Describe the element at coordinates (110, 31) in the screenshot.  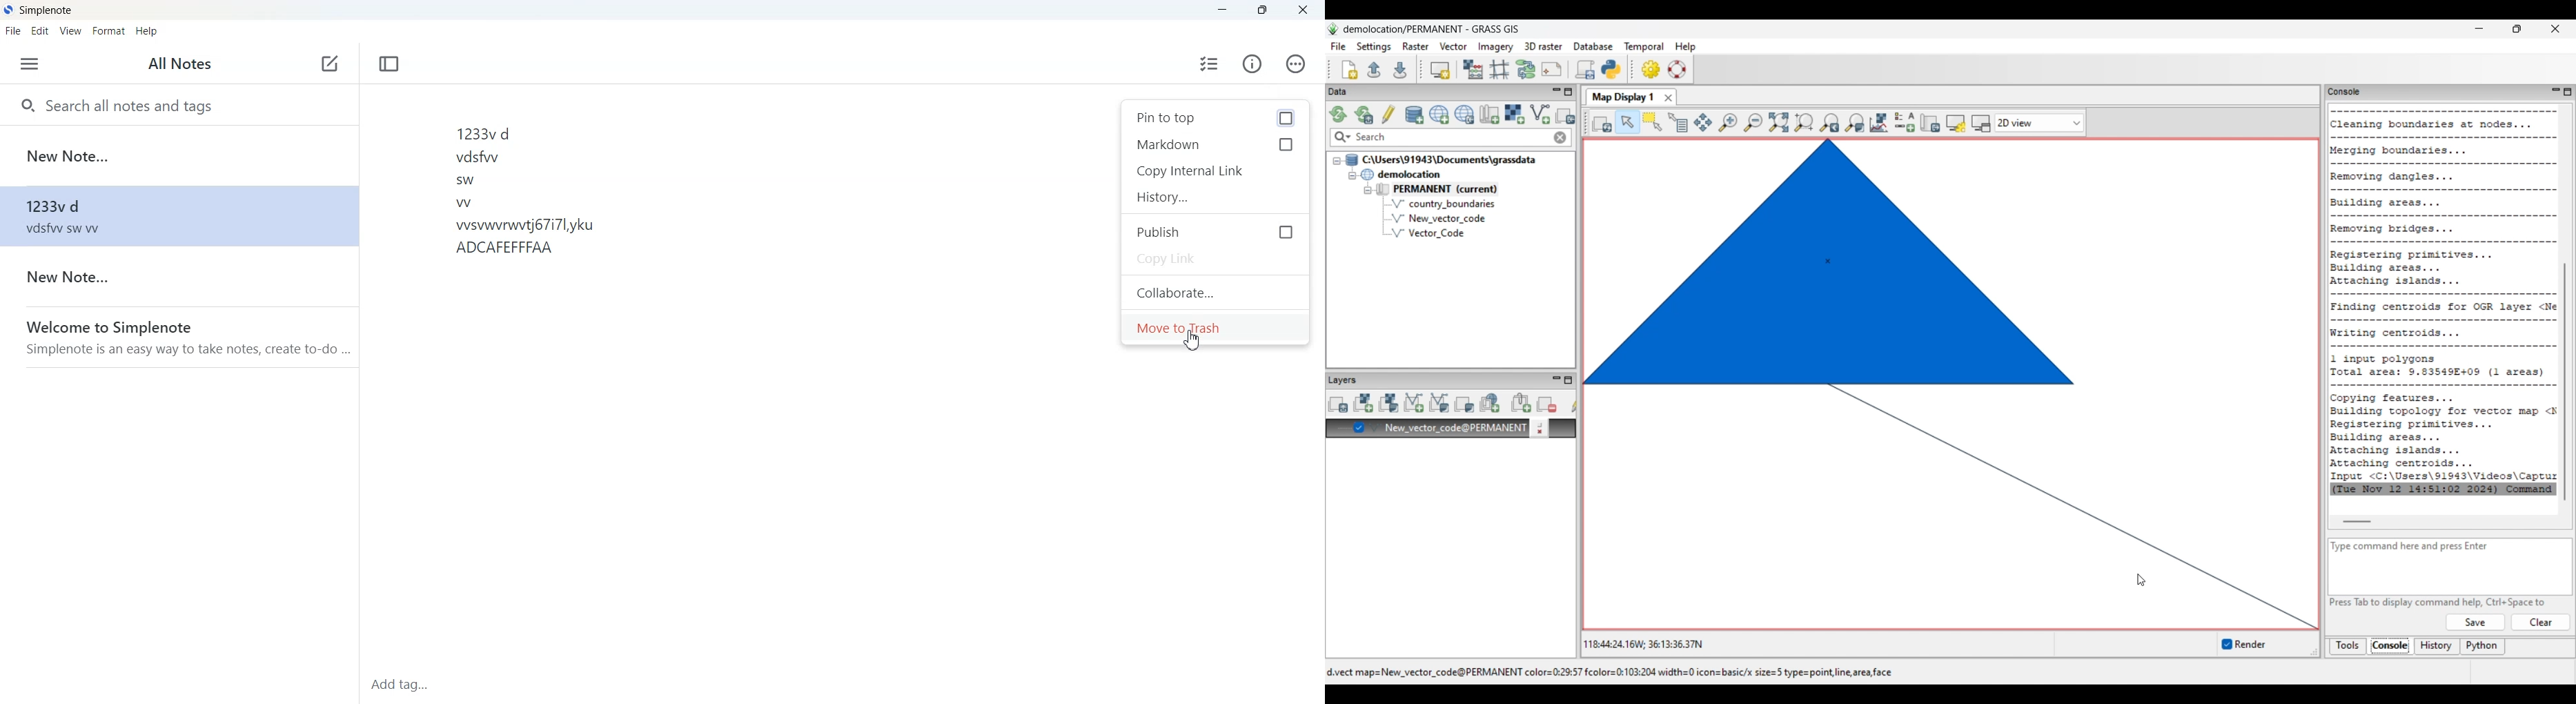
I see `Format` at that location.